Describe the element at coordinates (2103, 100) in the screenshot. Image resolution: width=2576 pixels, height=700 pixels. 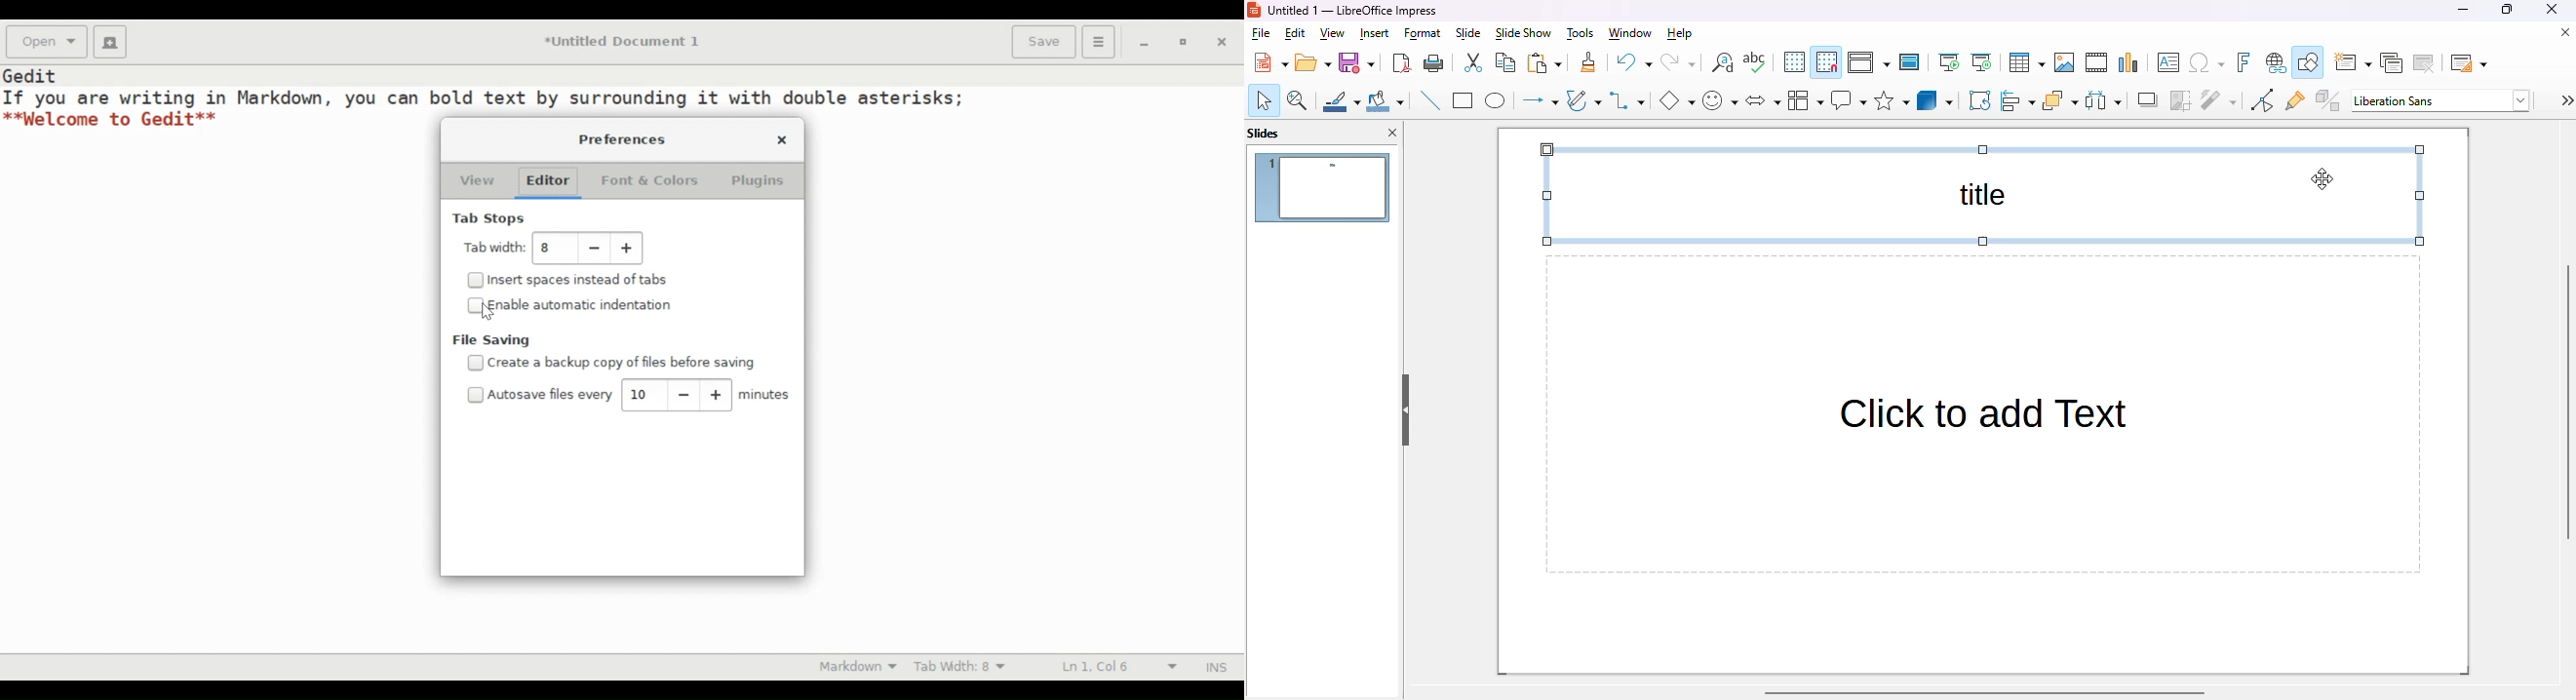
I see `select at least three objects to distribute` at that location.